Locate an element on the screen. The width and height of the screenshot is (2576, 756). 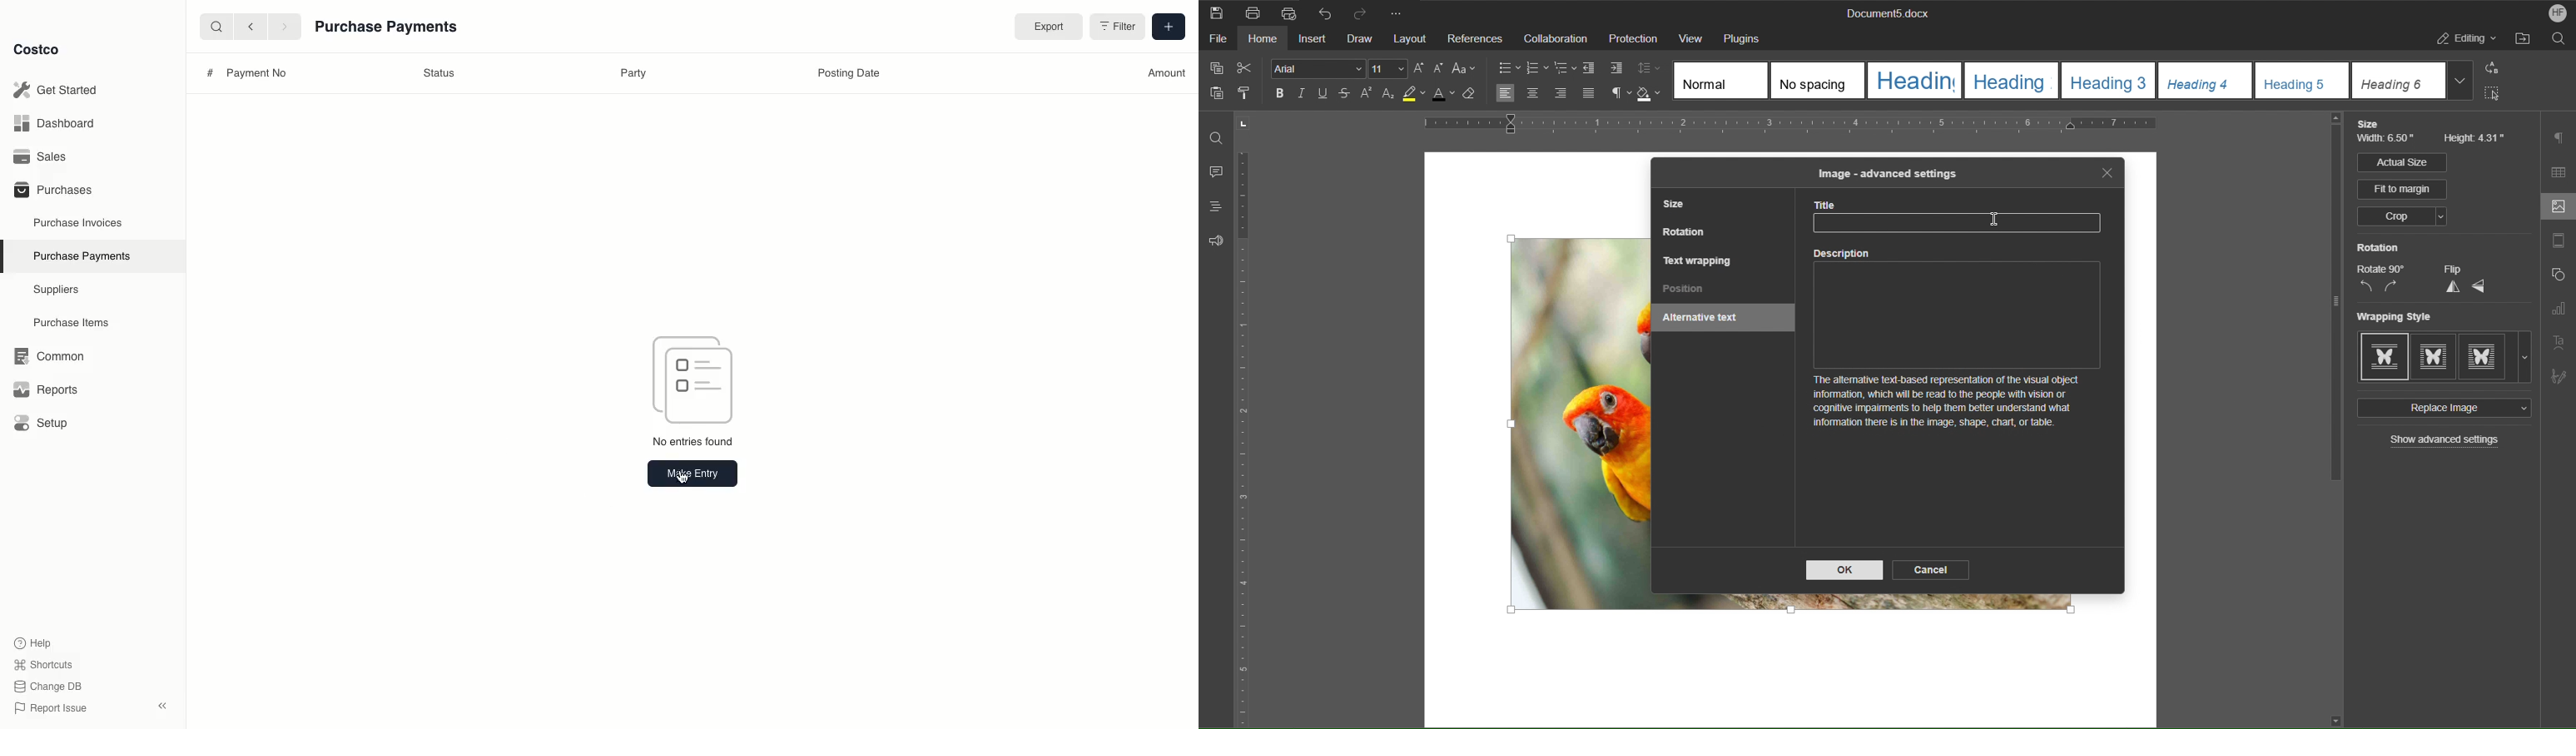
Rotation is located at coordinates (1686, 234).